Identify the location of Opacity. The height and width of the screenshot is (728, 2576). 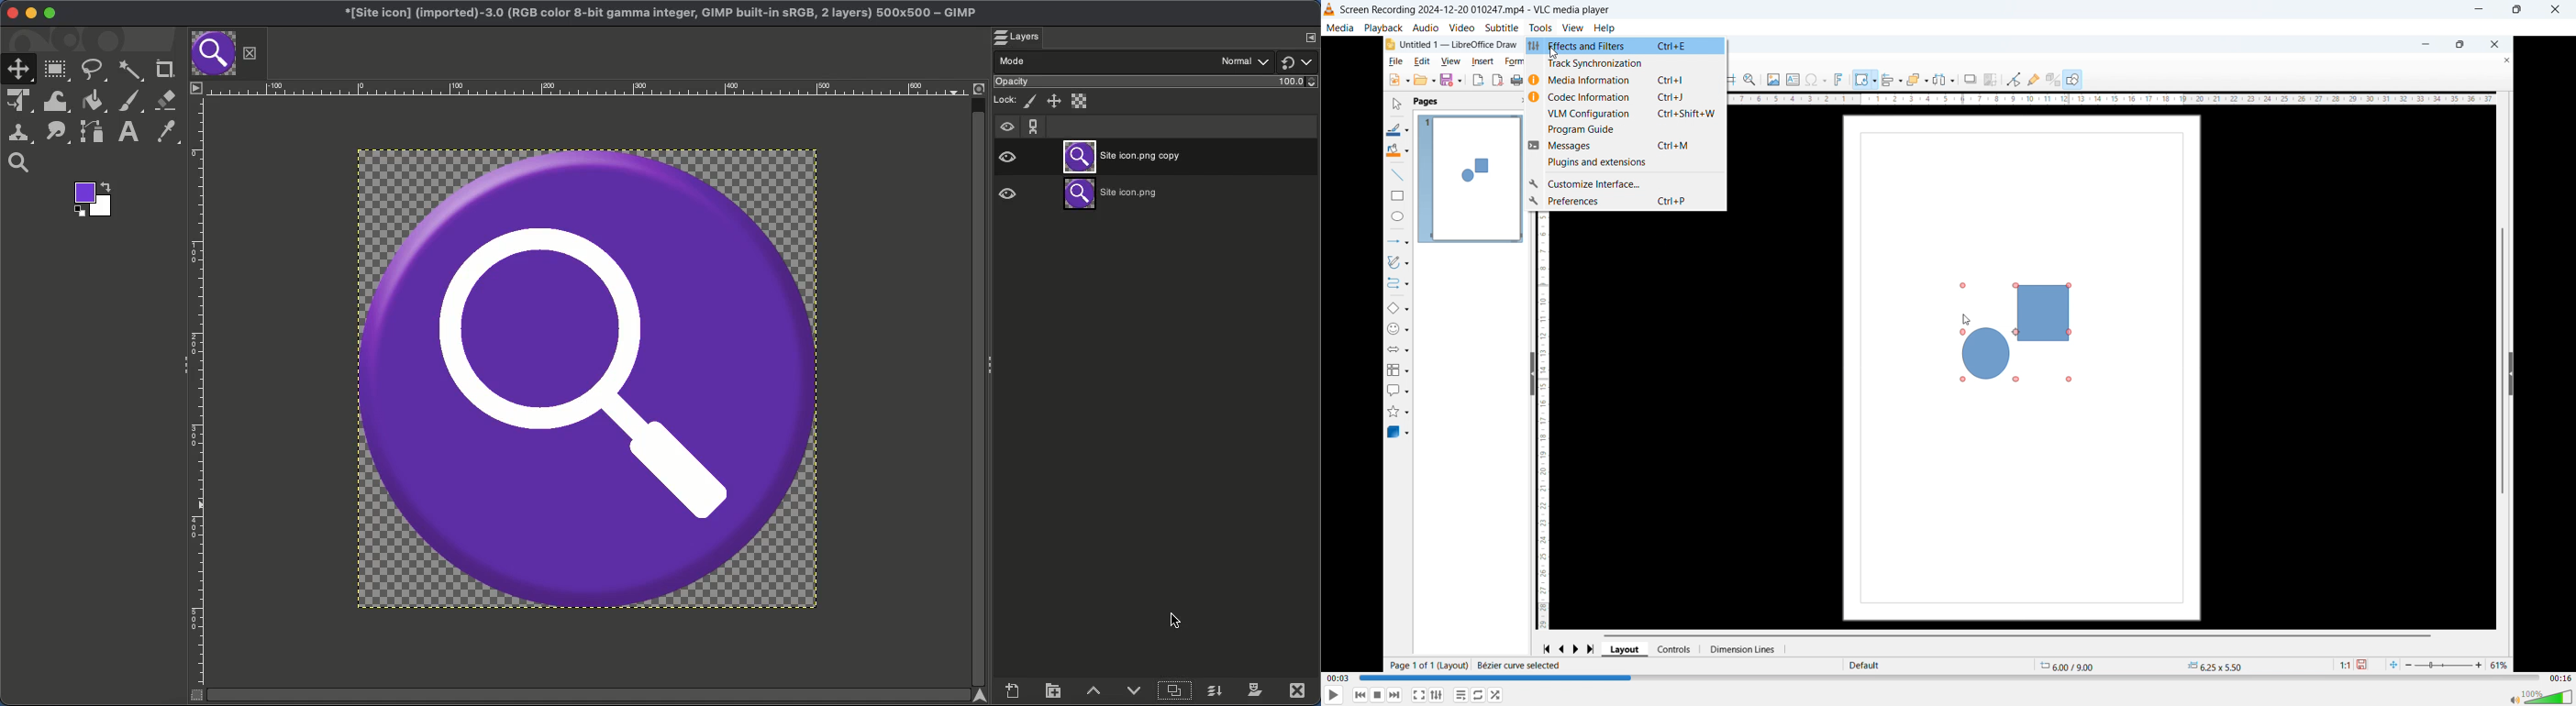
(1015, 82).